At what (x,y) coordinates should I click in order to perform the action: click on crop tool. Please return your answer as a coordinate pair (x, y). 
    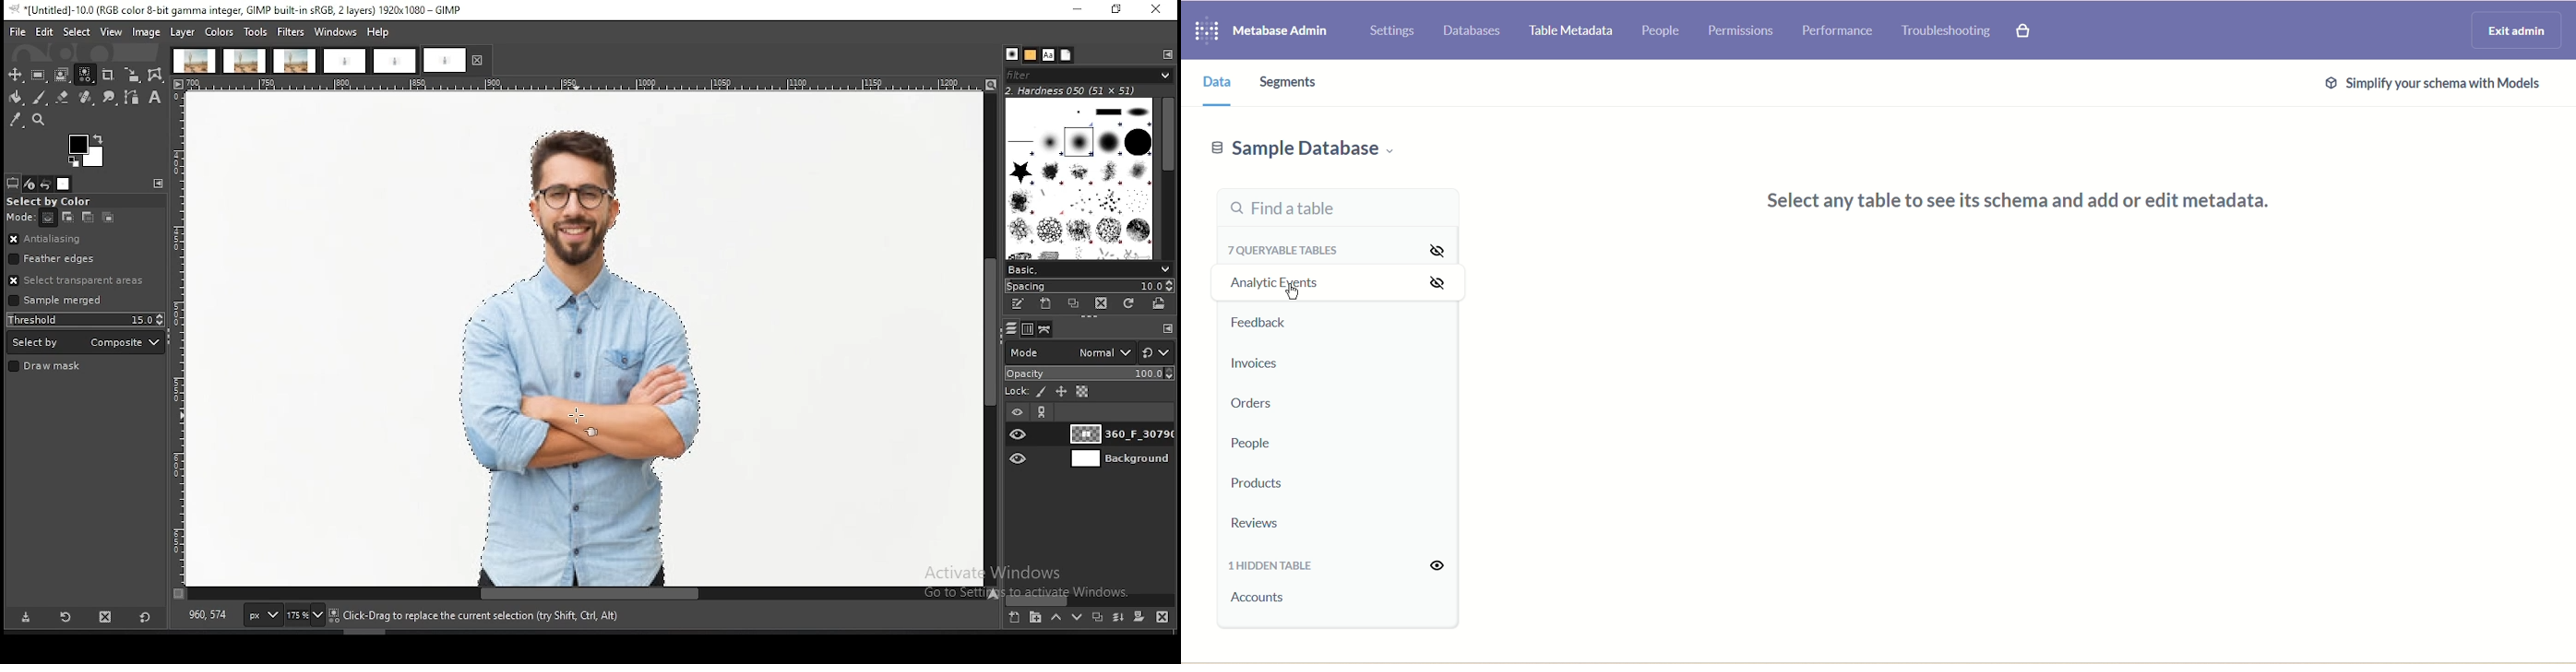
    Looking at the image, I should click on (108, 77).